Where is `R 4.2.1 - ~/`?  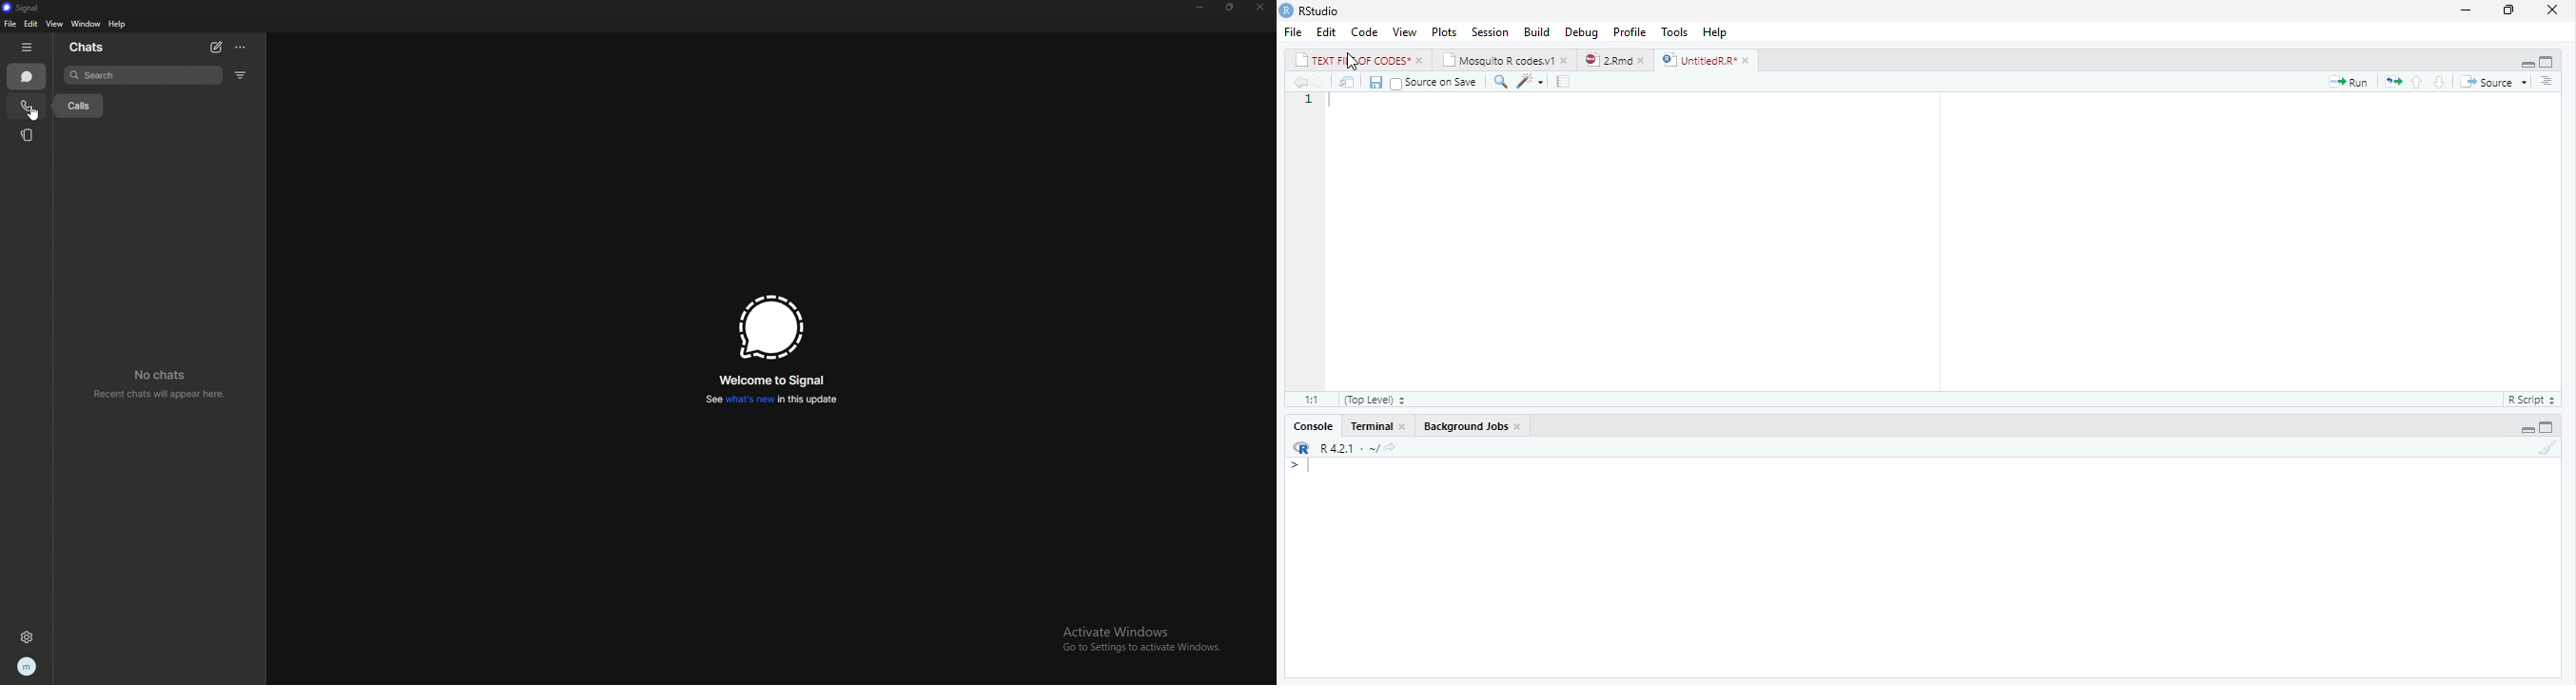 R 4.2.1 - ~/ is located at coordinates (1340, 447).